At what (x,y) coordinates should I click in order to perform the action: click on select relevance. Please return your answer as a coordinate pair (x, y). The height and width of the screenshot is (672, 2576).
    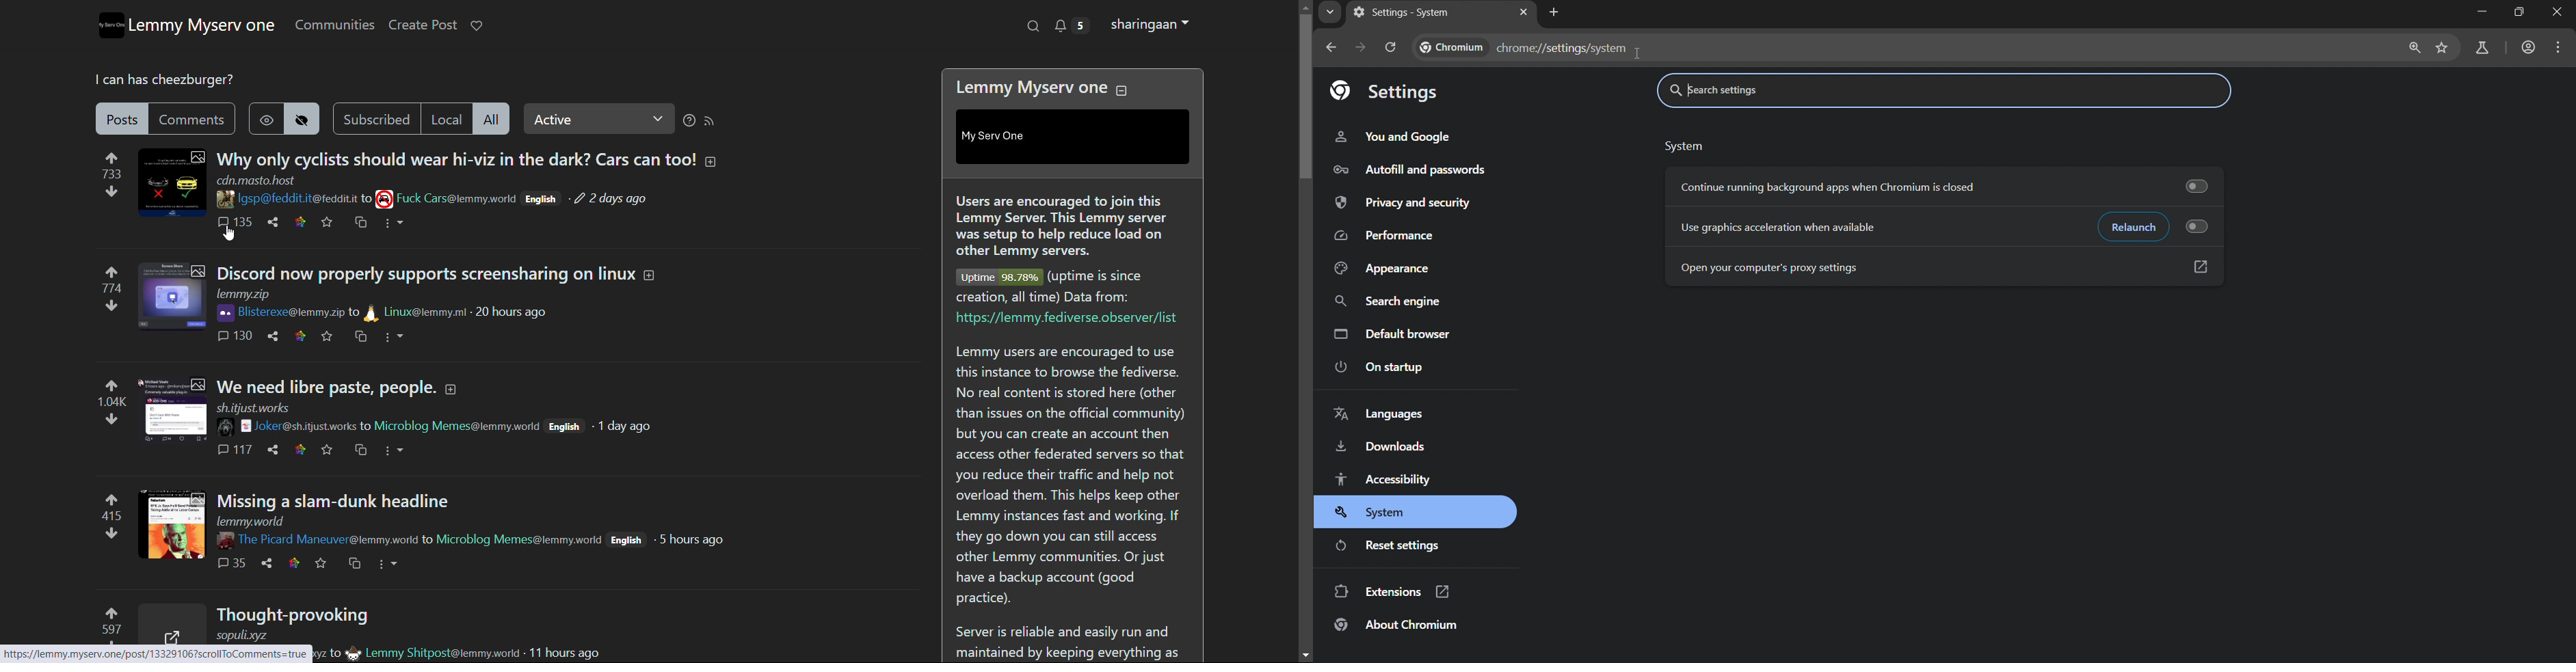
    Looking at the image, I should click on (598, 119).